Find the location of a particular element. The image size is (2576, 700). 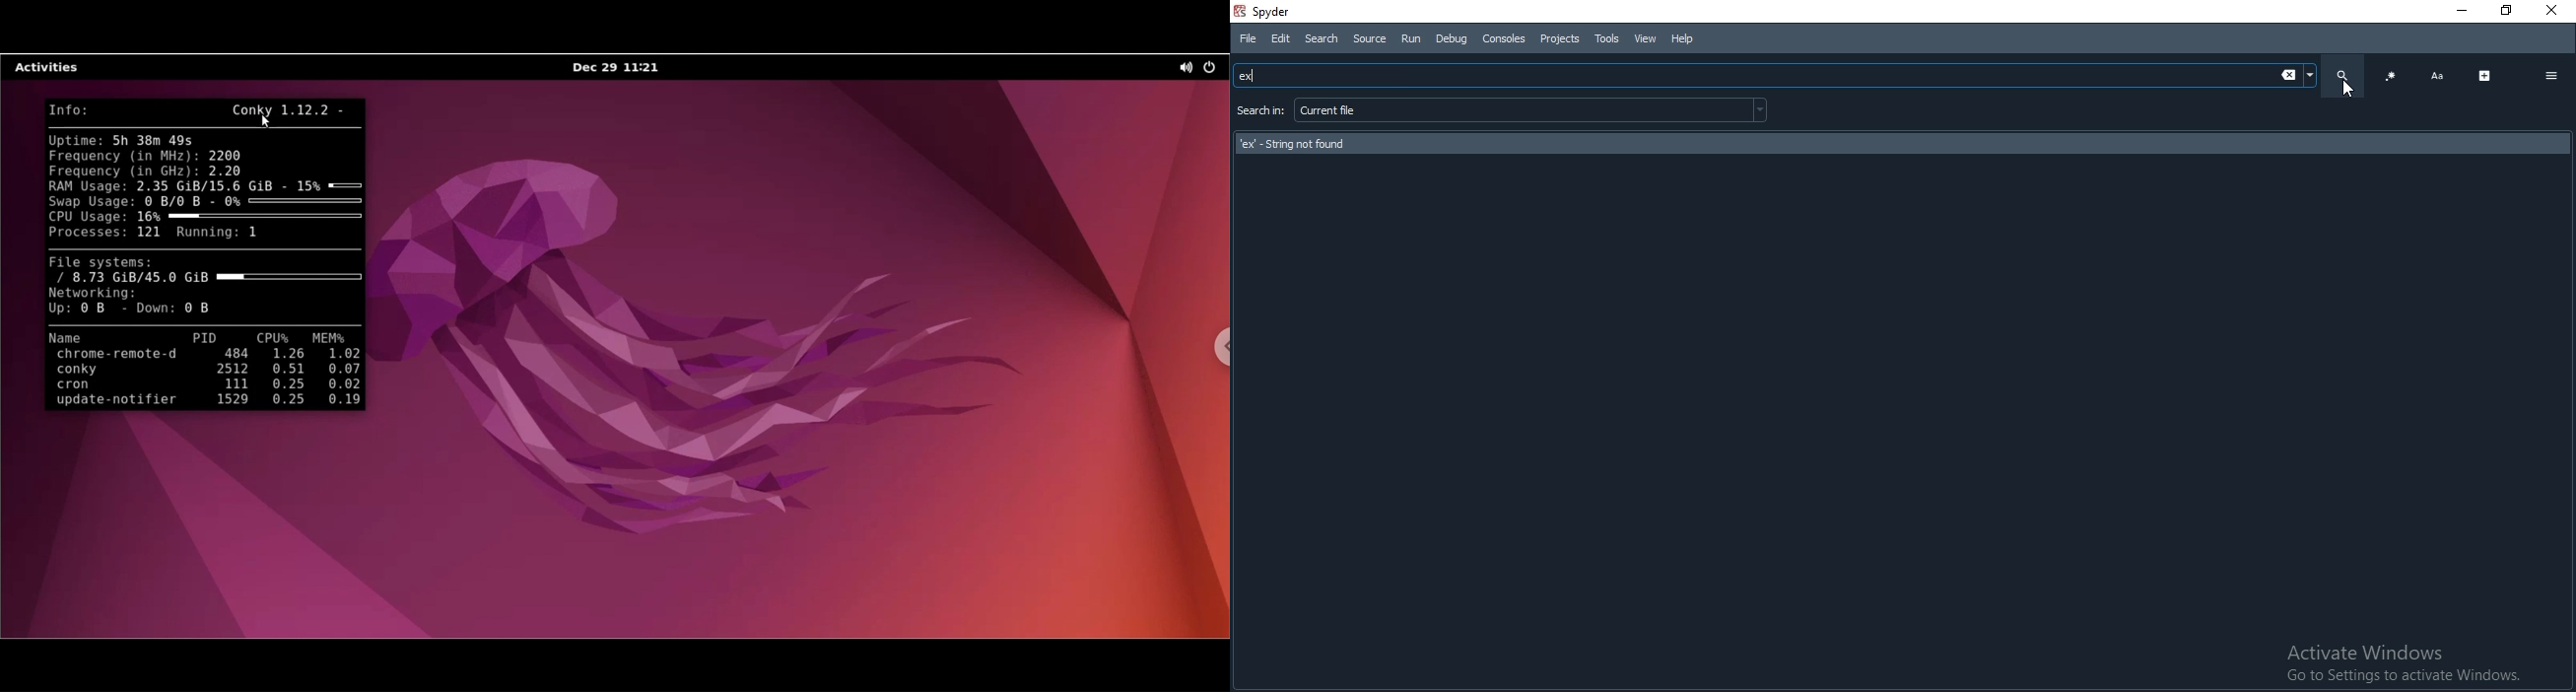

Run is located at coordinates (1409, 37).